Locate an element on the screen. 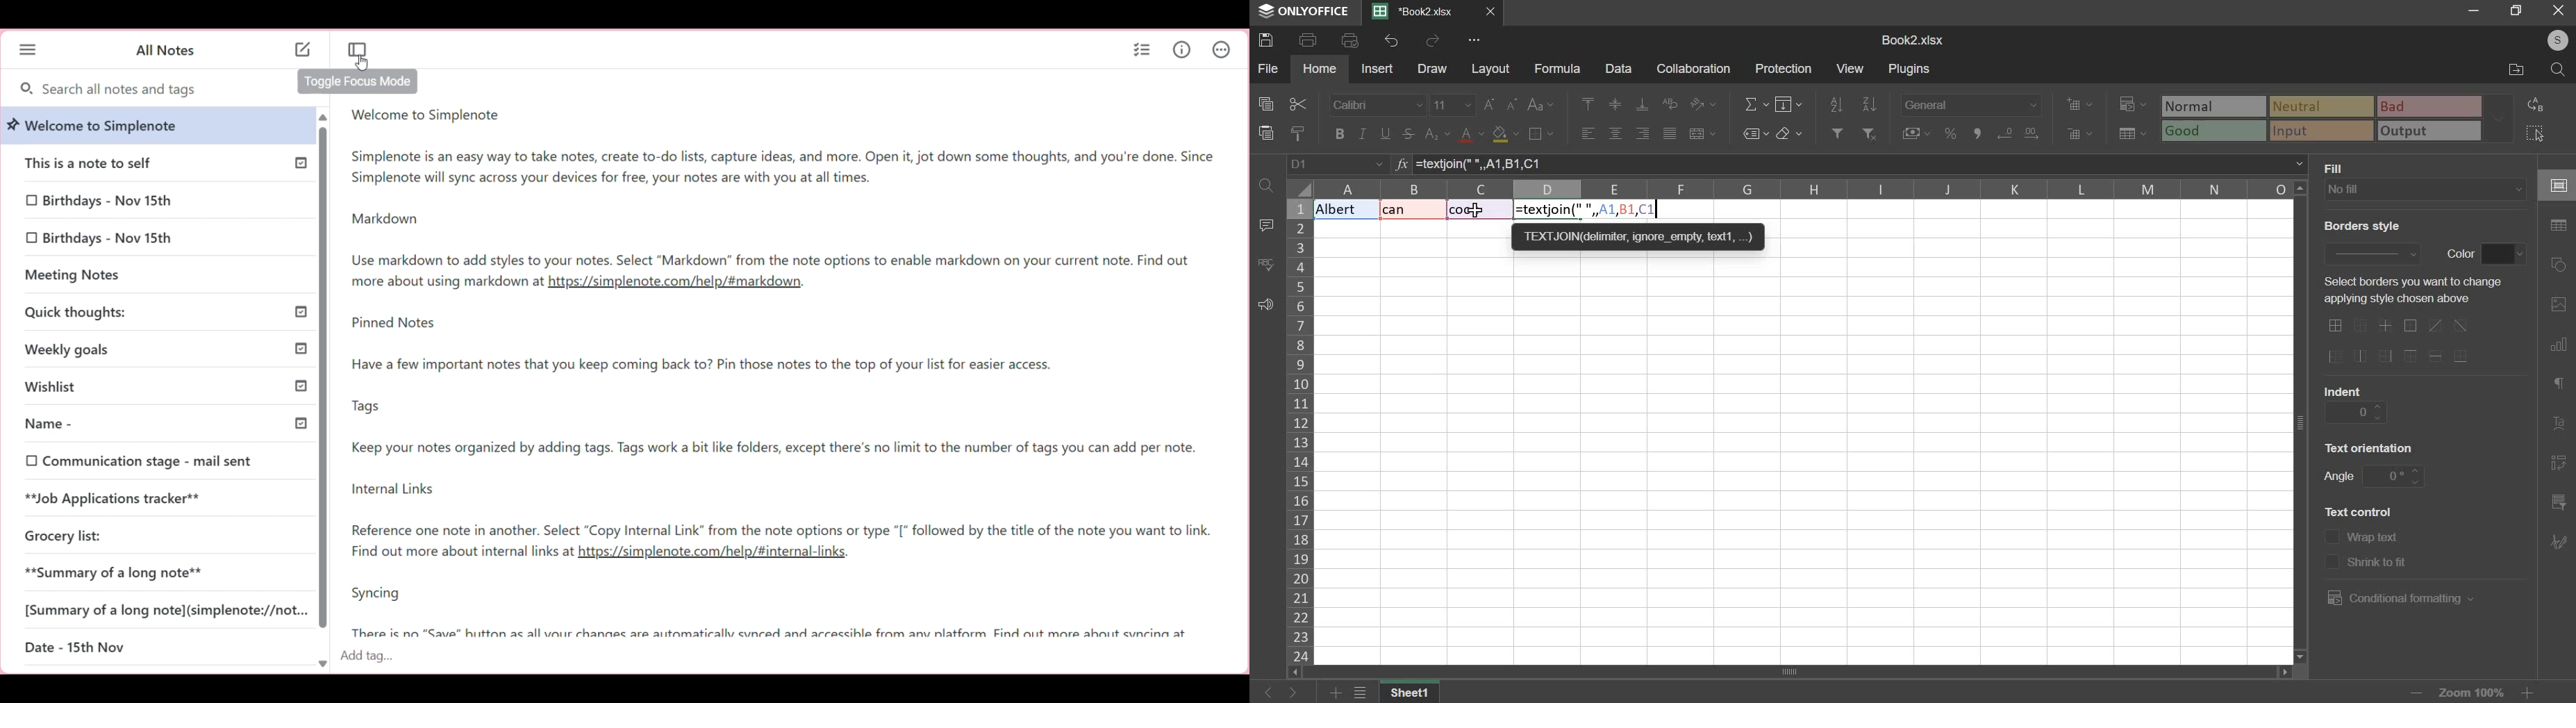 This screenshot has width=2576, height=728. align middle is located at coordinates (1617, 104).